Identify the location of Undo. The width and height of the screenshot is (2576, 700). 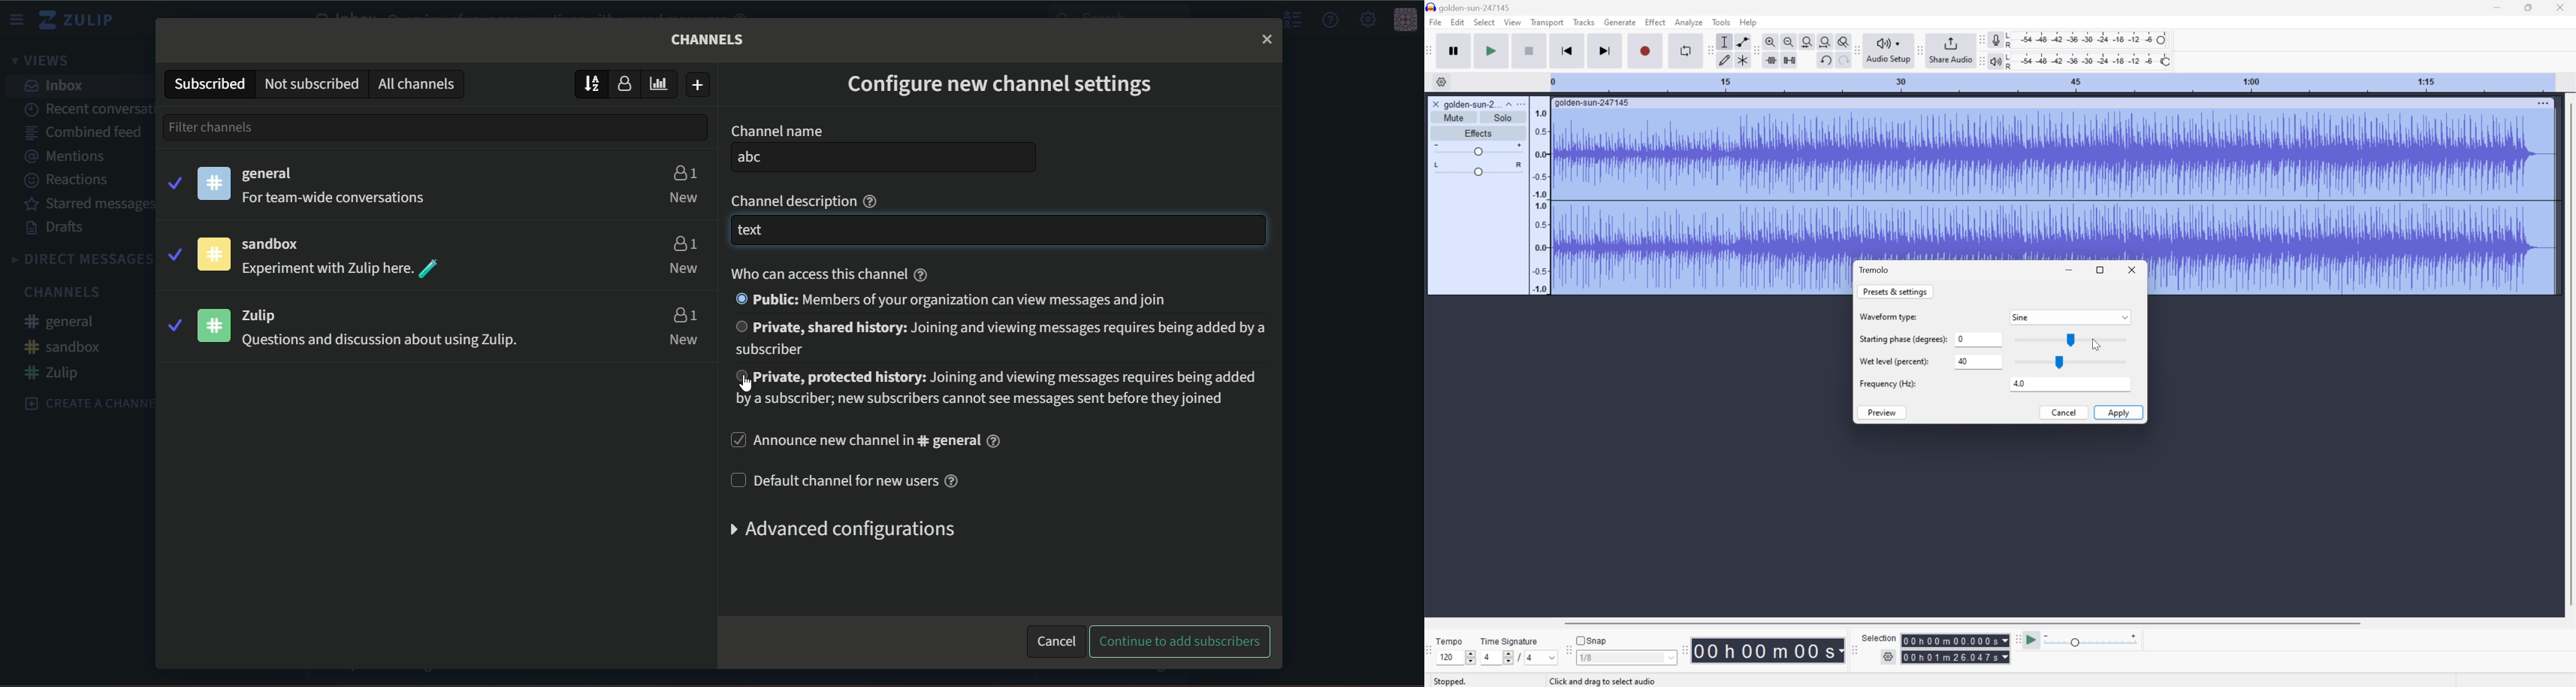
(1826, 60).